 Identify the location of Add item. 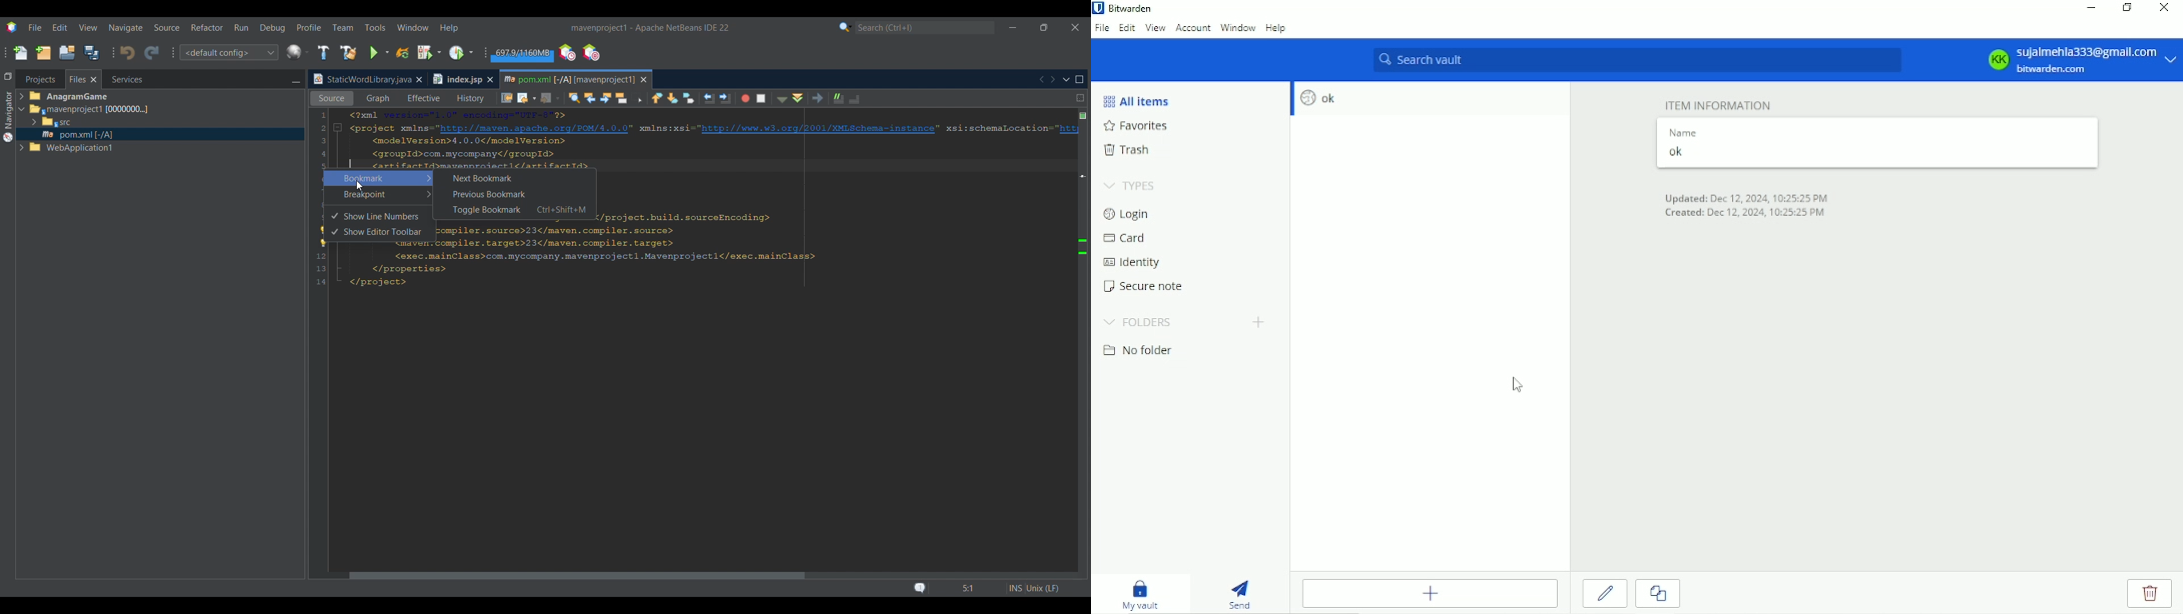
(1430, 593).